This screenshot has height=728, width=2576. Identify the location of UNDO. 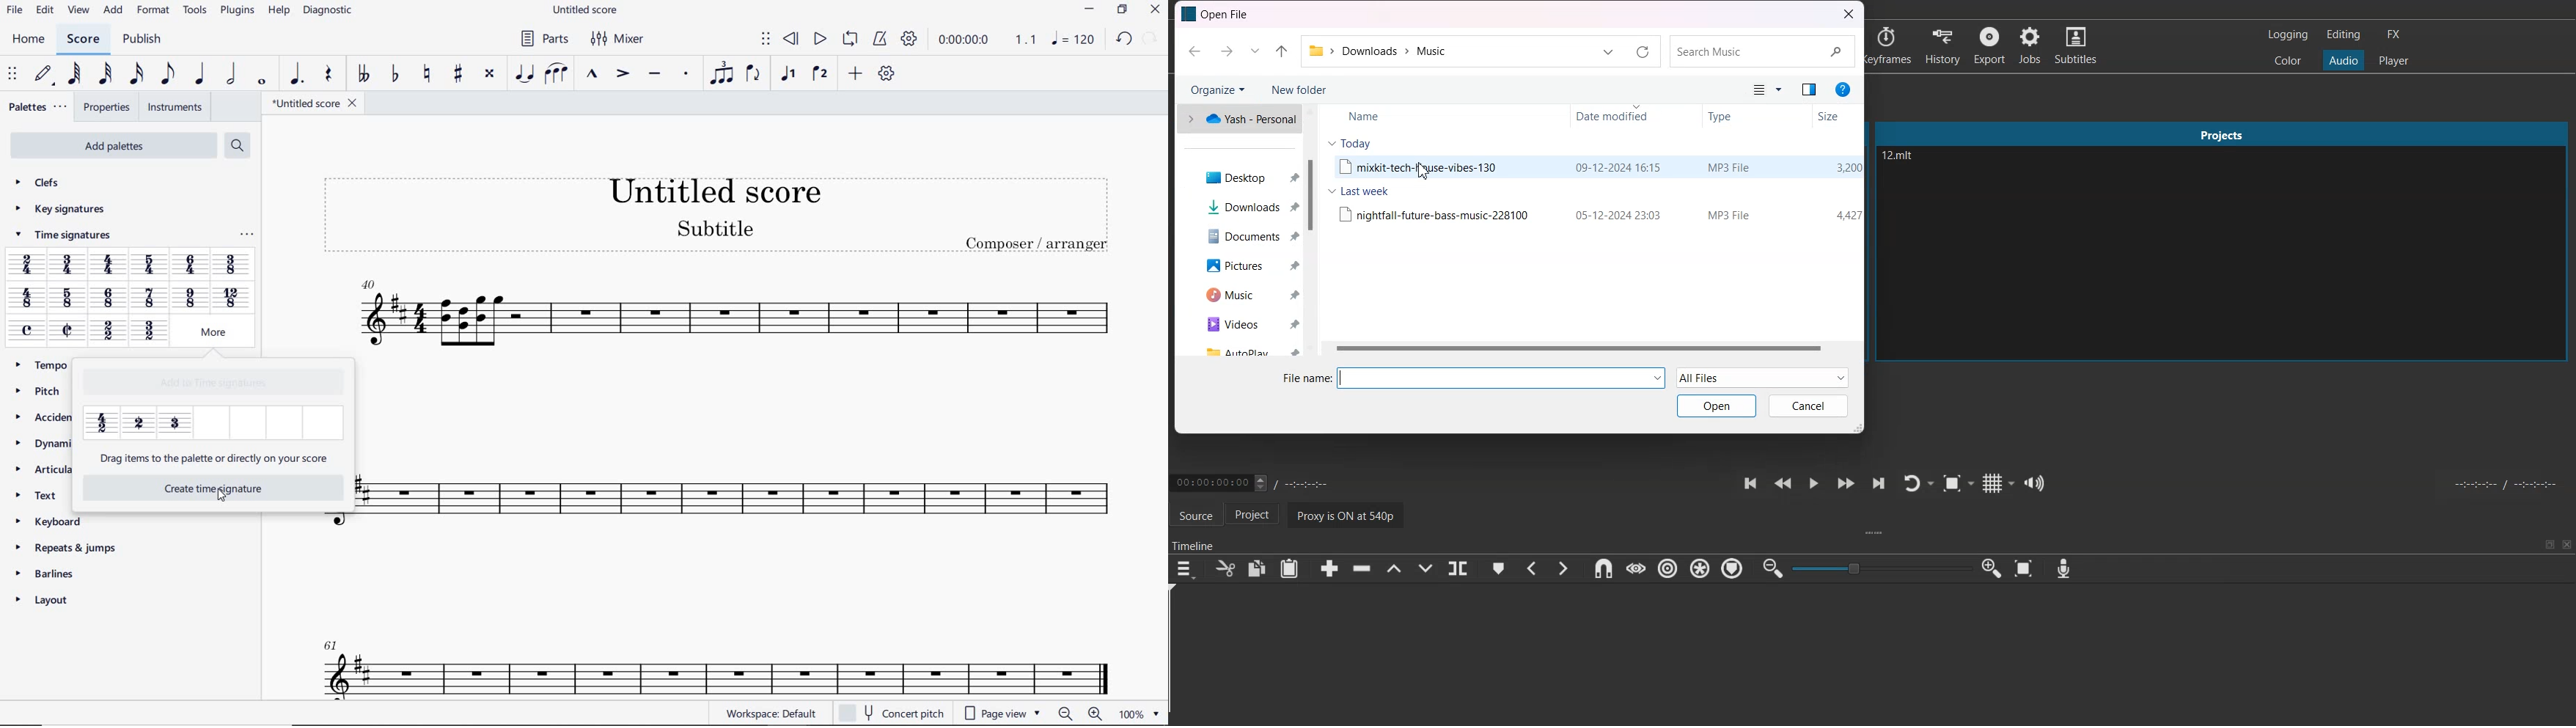
(1122, 38).